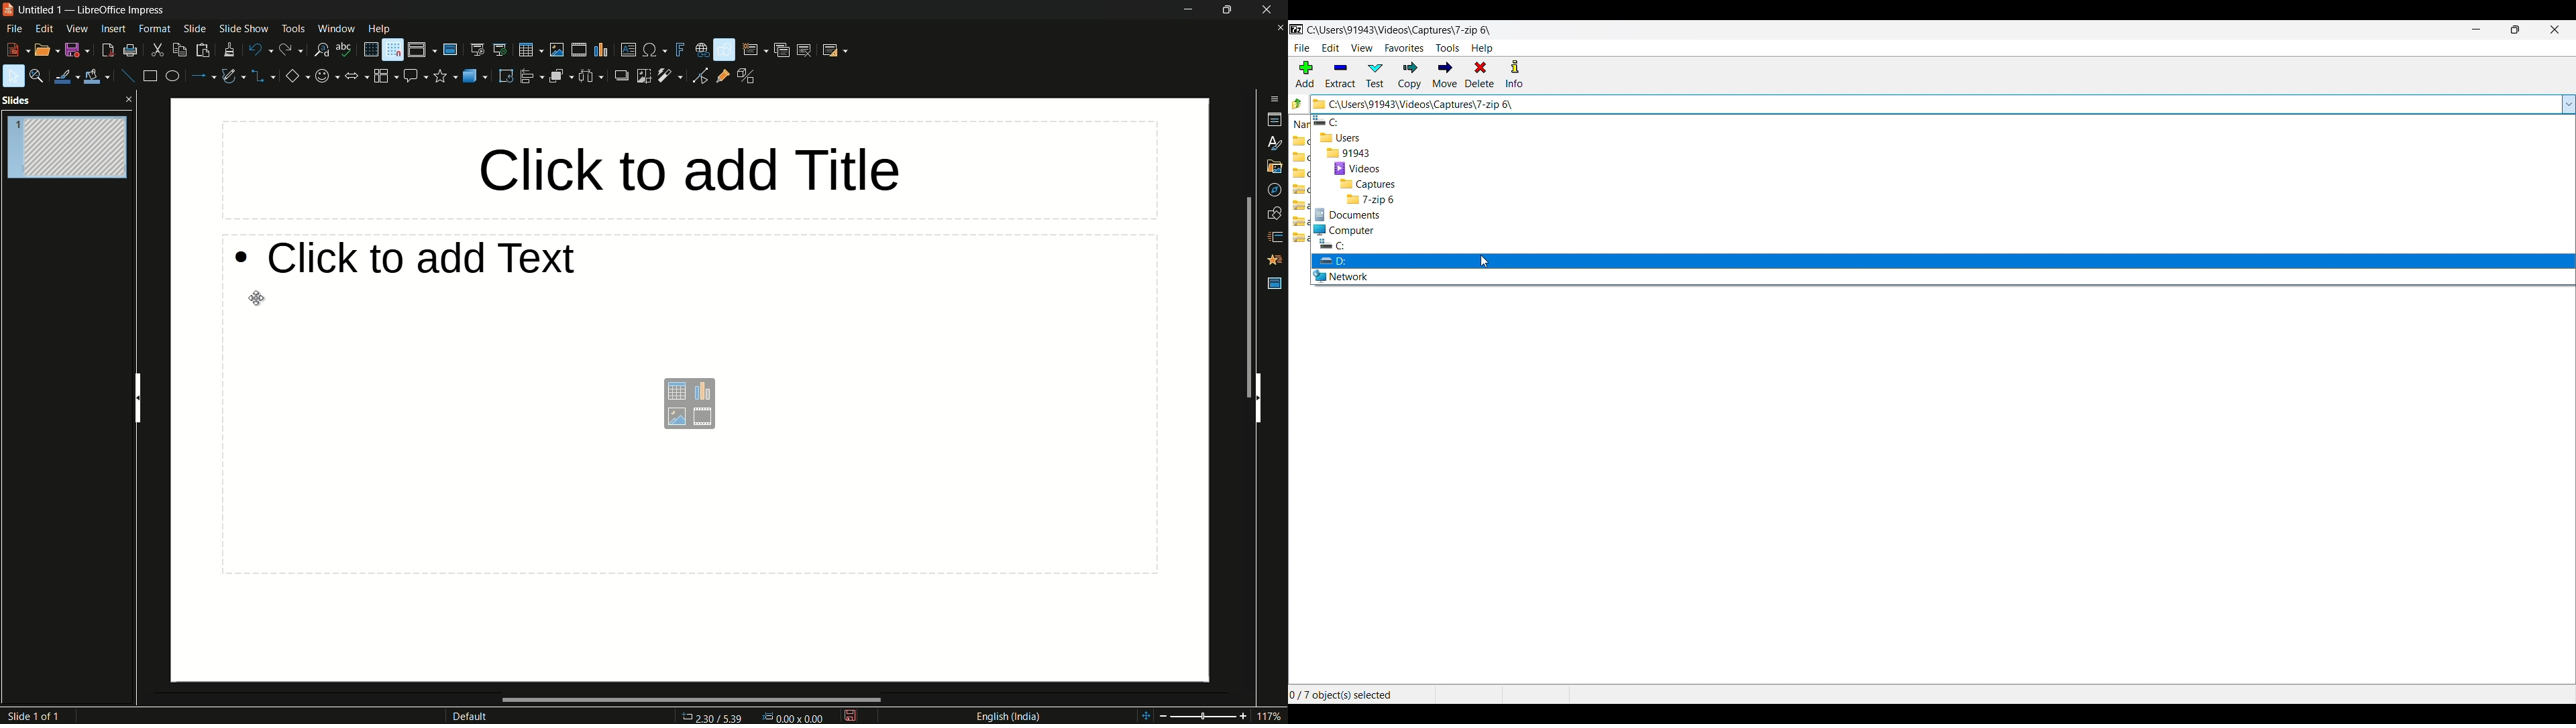 The height and width of the screenshot is (728, 2576). What do you see at coordinates (97, 76) in the screenshot?
I see `fill color` at bounding box center [97, 76].